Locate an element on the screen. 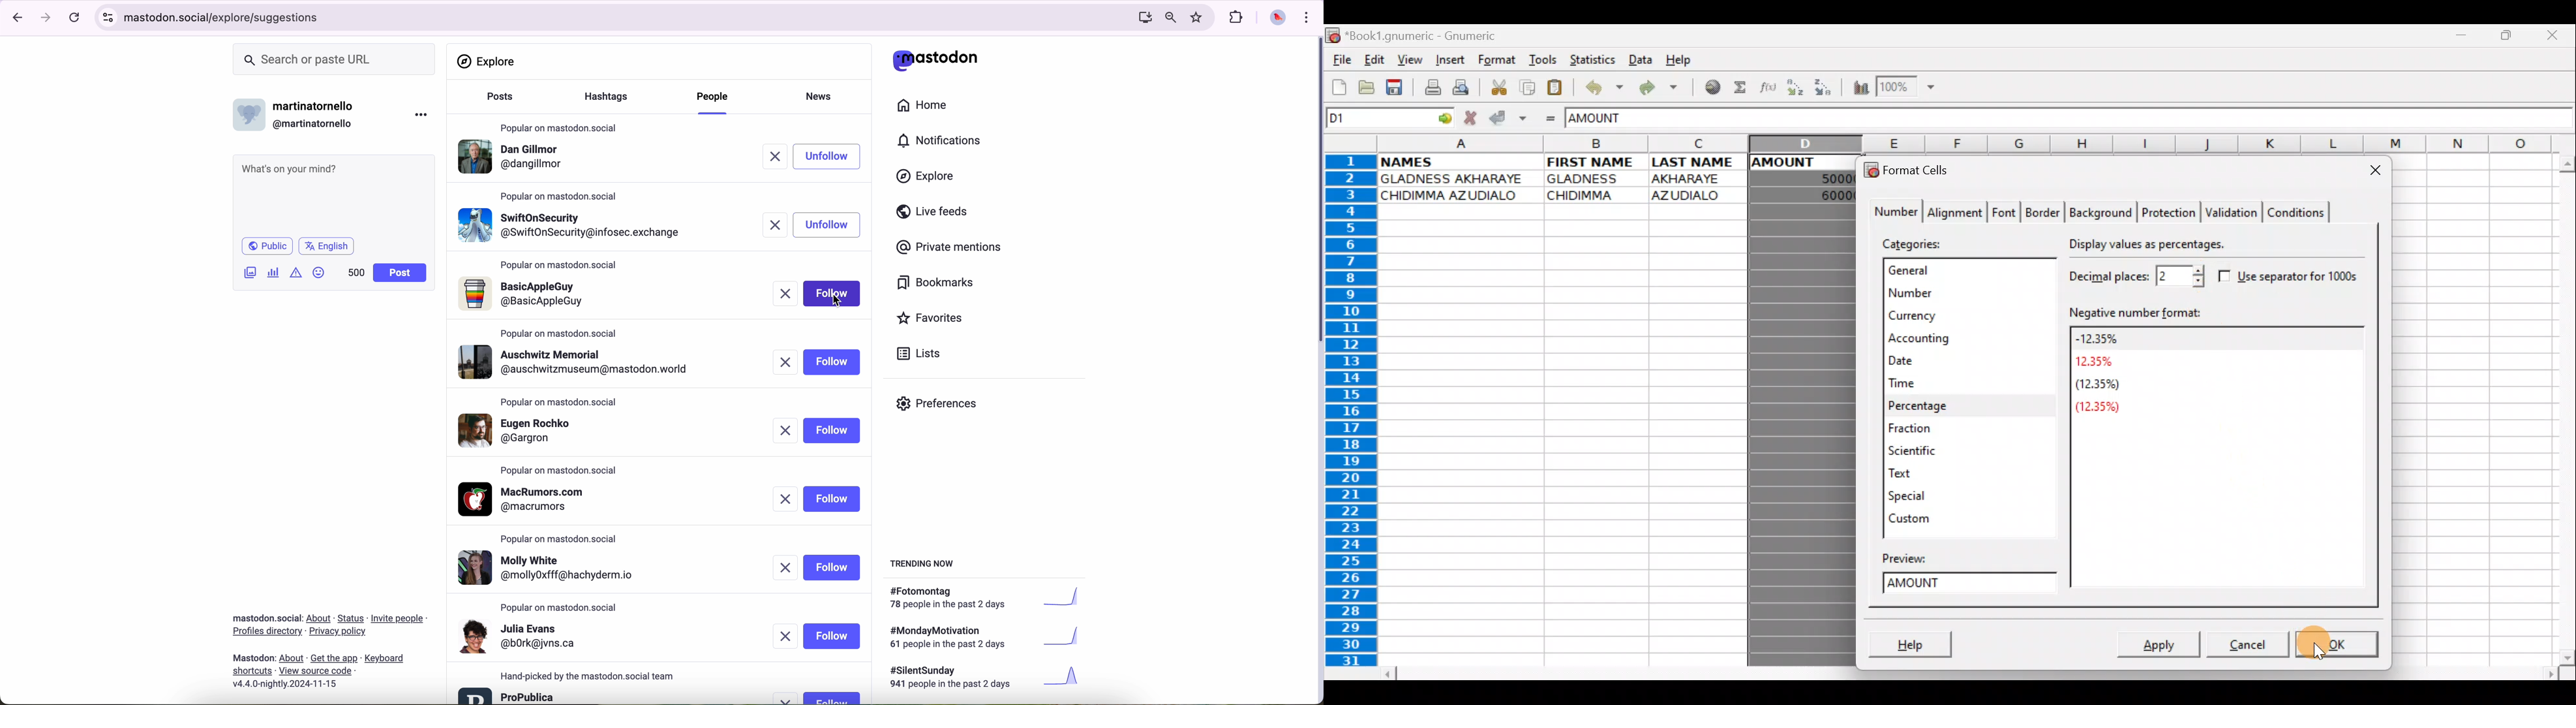 Image resolution: width=2576 pixels, height=728 pixels. Close is located at coordinates (2553, 34).